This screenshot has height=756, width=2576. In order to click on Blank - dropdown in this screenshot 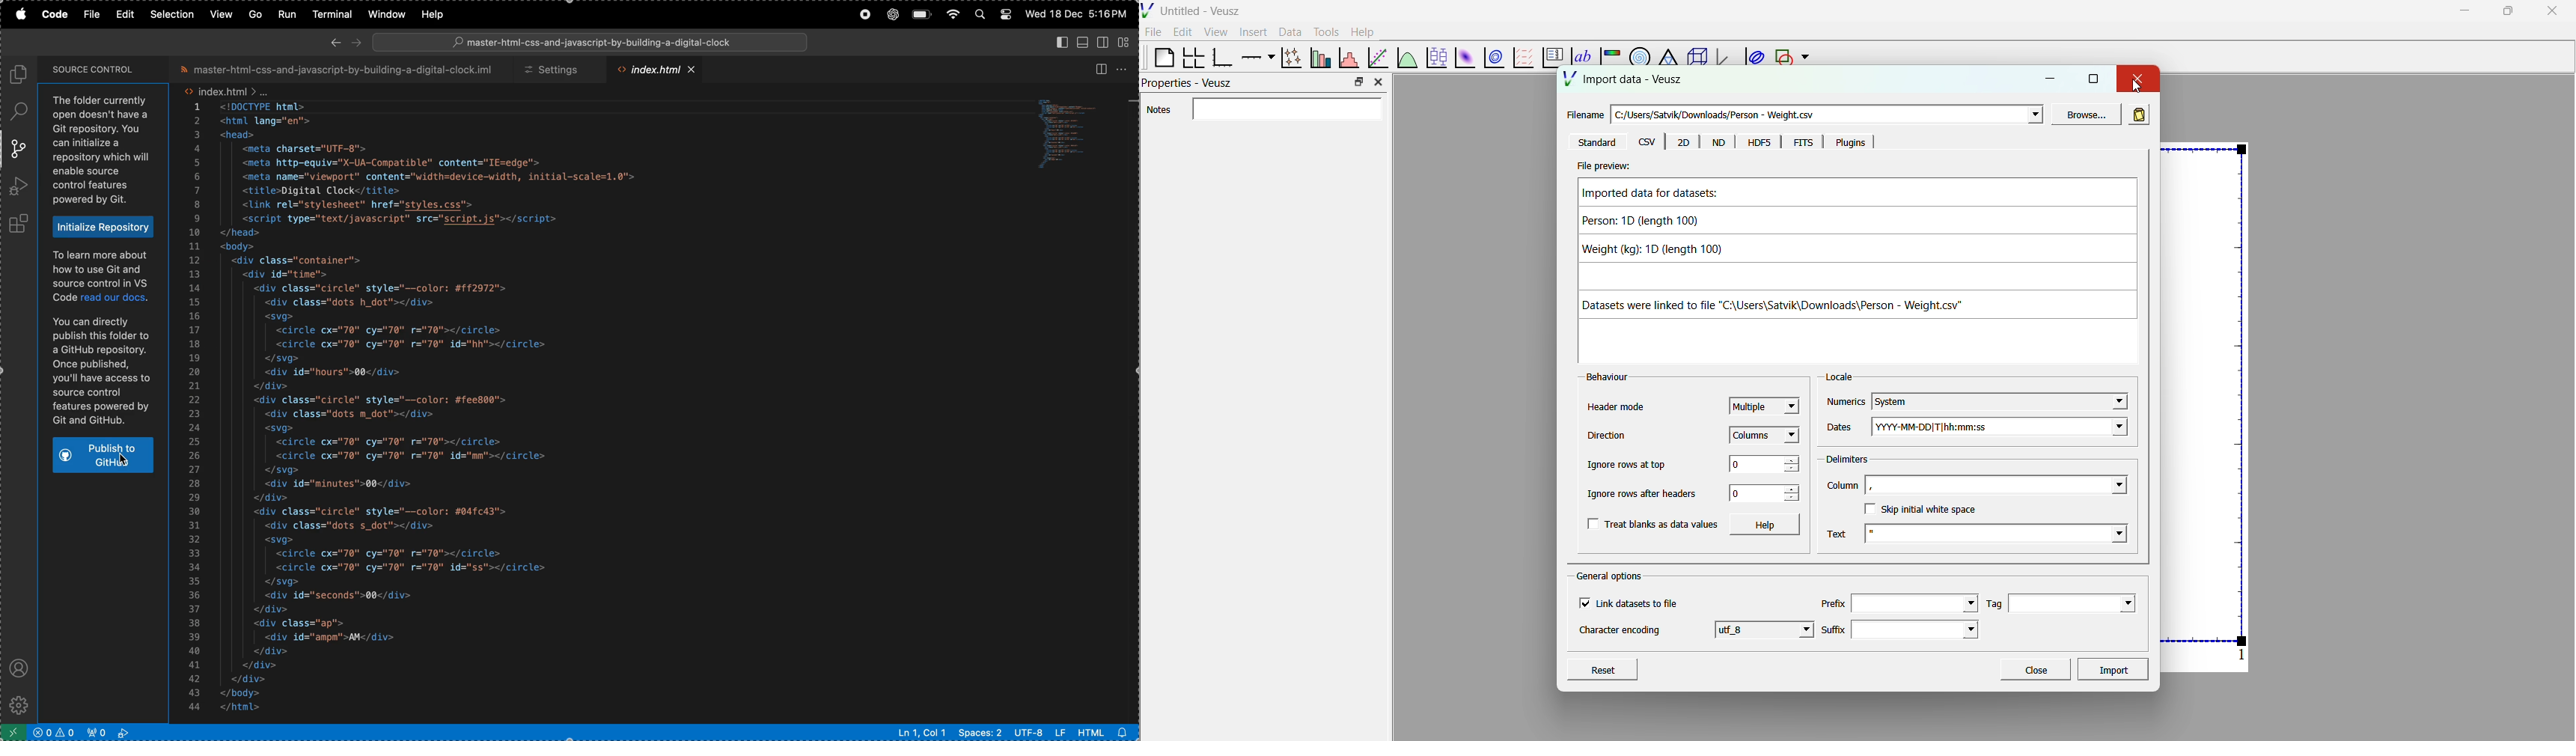, I will do `click(2015, 484)`.